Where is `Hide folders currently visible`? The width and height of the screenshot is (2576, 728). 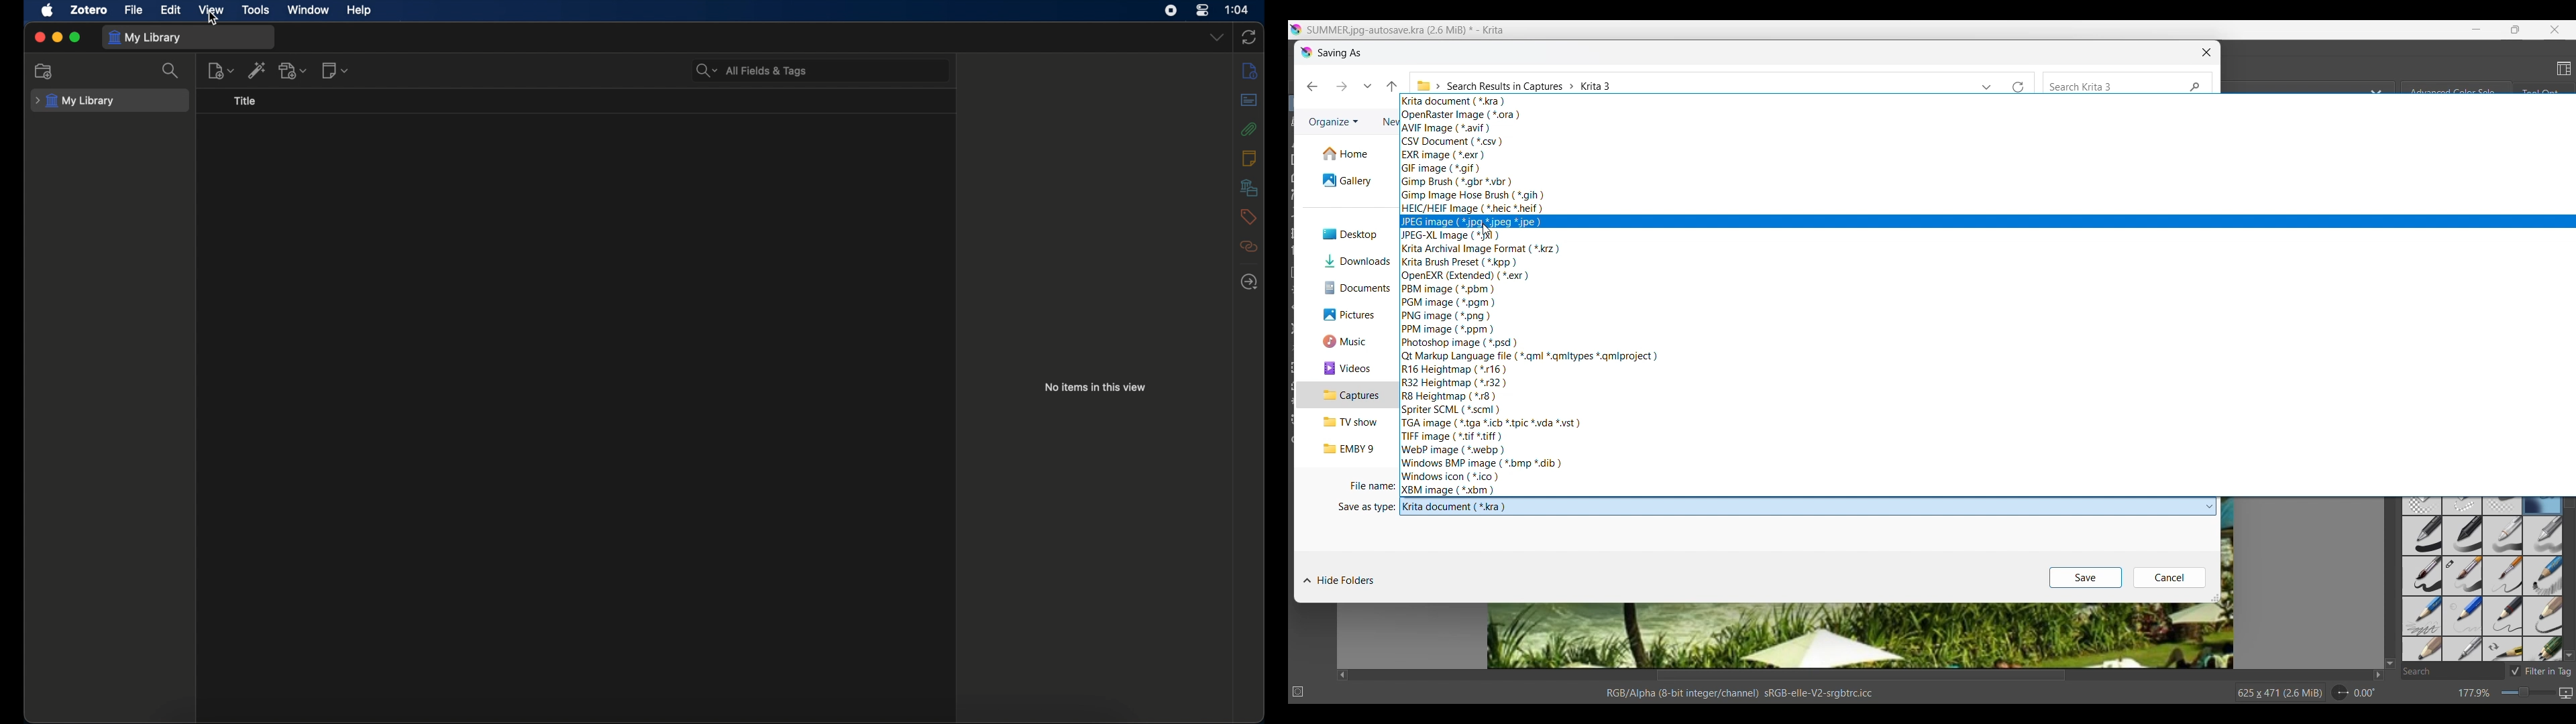 Hide folders currently visible is located at coordinates (1339, 581).